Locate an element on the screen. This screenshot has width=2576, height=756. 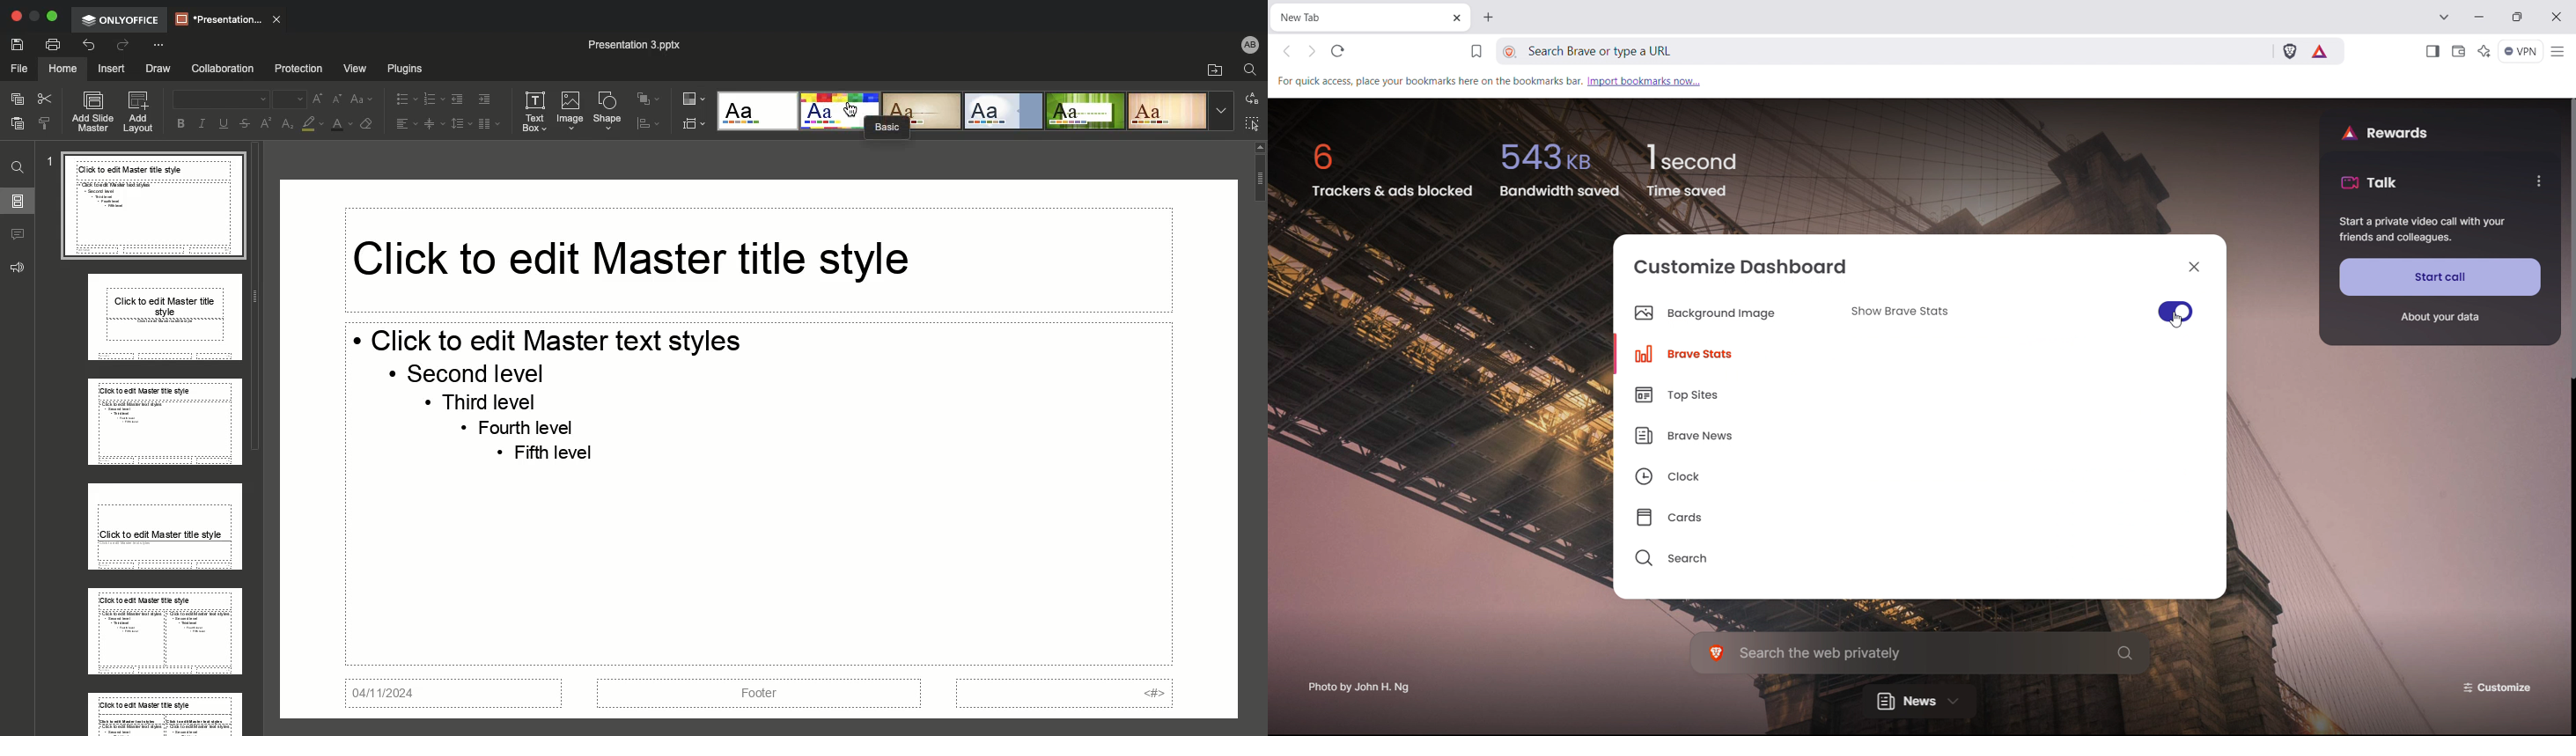
options is located at coordinates (2537, 181).